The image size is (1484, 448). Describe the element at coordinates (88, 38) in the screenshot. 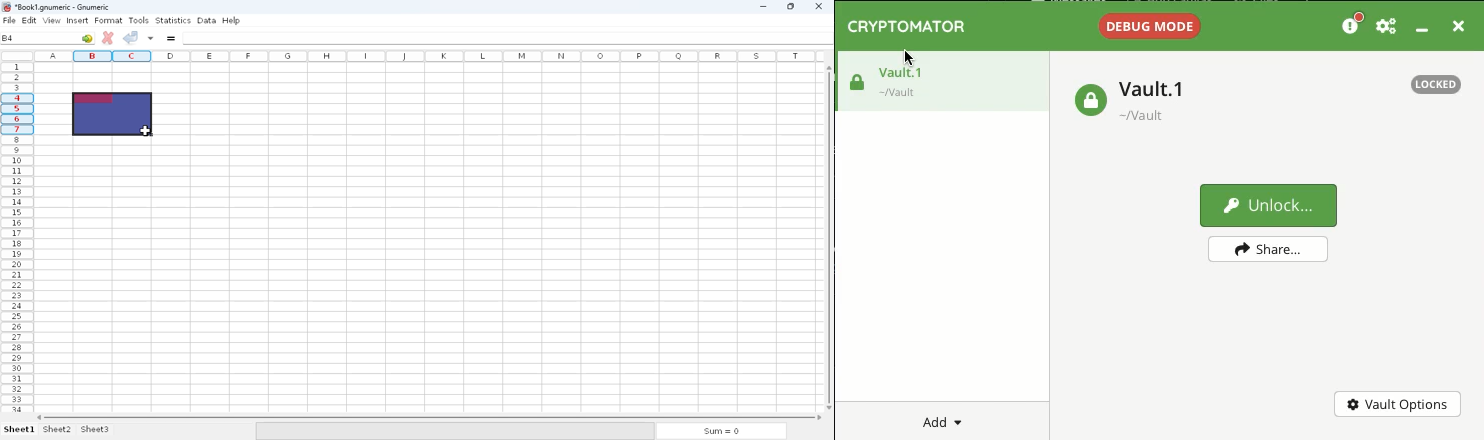

I see `go to` at that location.